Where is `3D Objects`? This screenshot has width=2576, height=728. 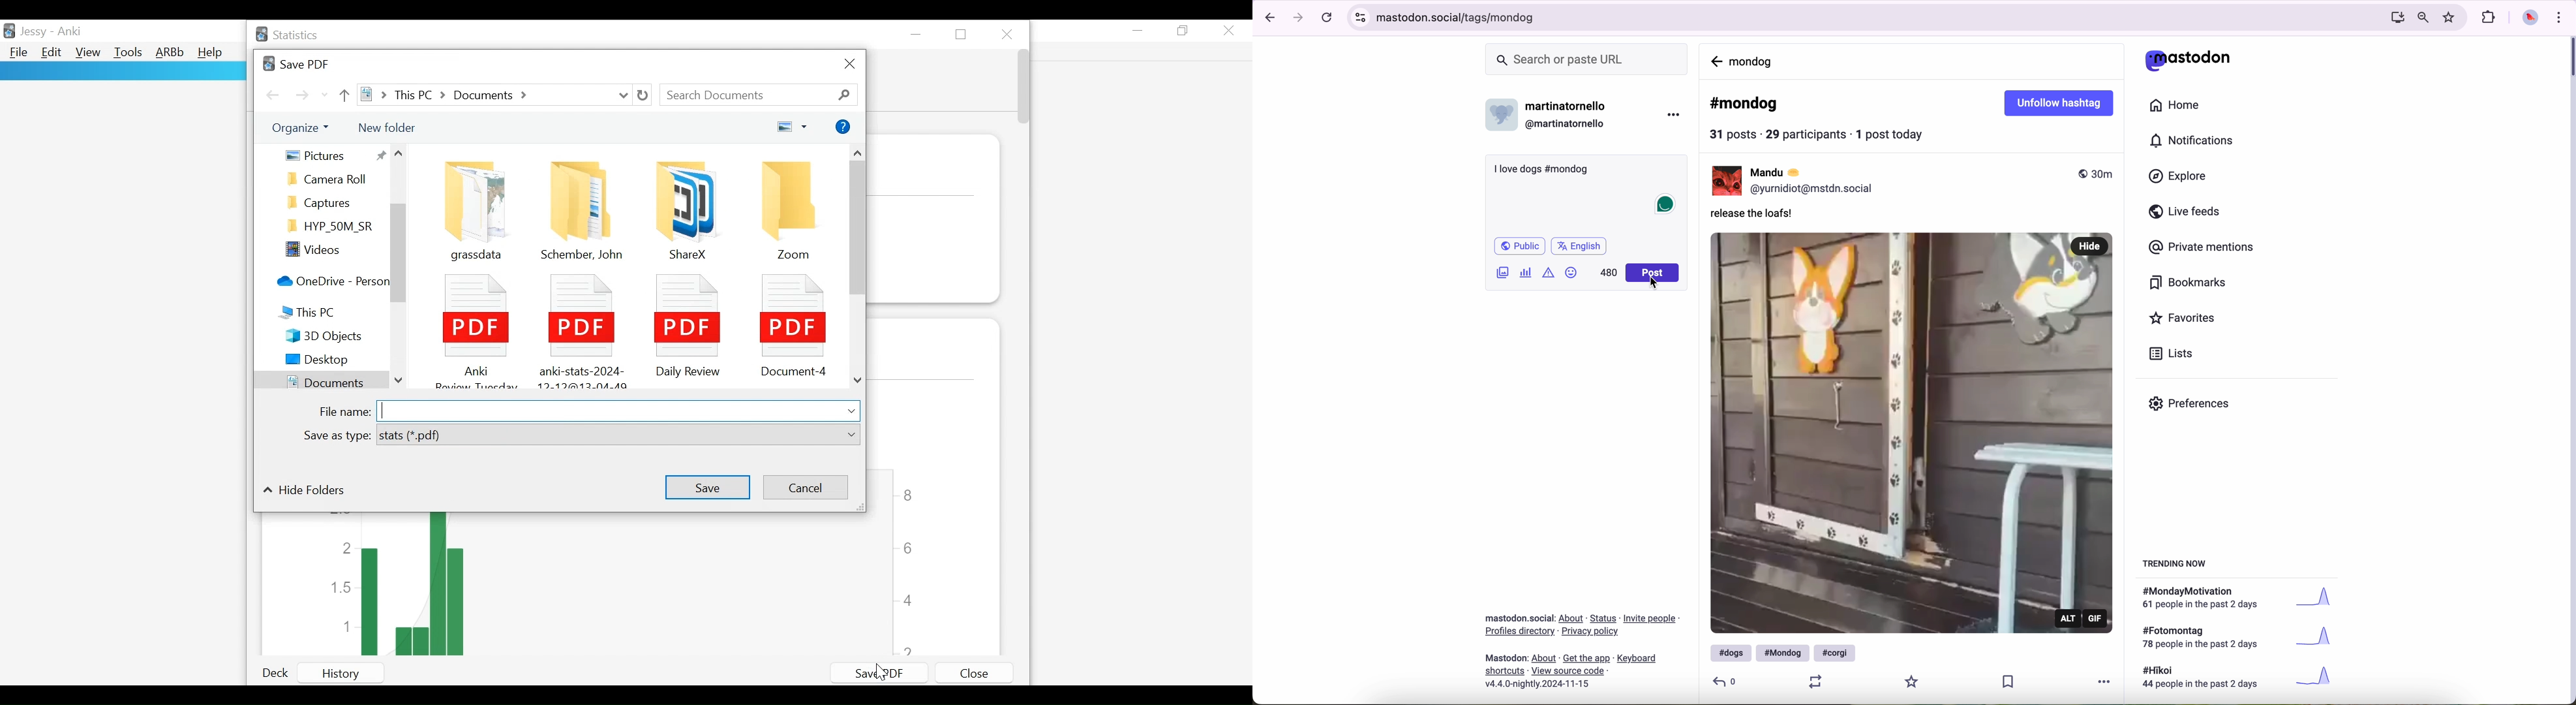 3D Objects is located at coordinates (333, 336).